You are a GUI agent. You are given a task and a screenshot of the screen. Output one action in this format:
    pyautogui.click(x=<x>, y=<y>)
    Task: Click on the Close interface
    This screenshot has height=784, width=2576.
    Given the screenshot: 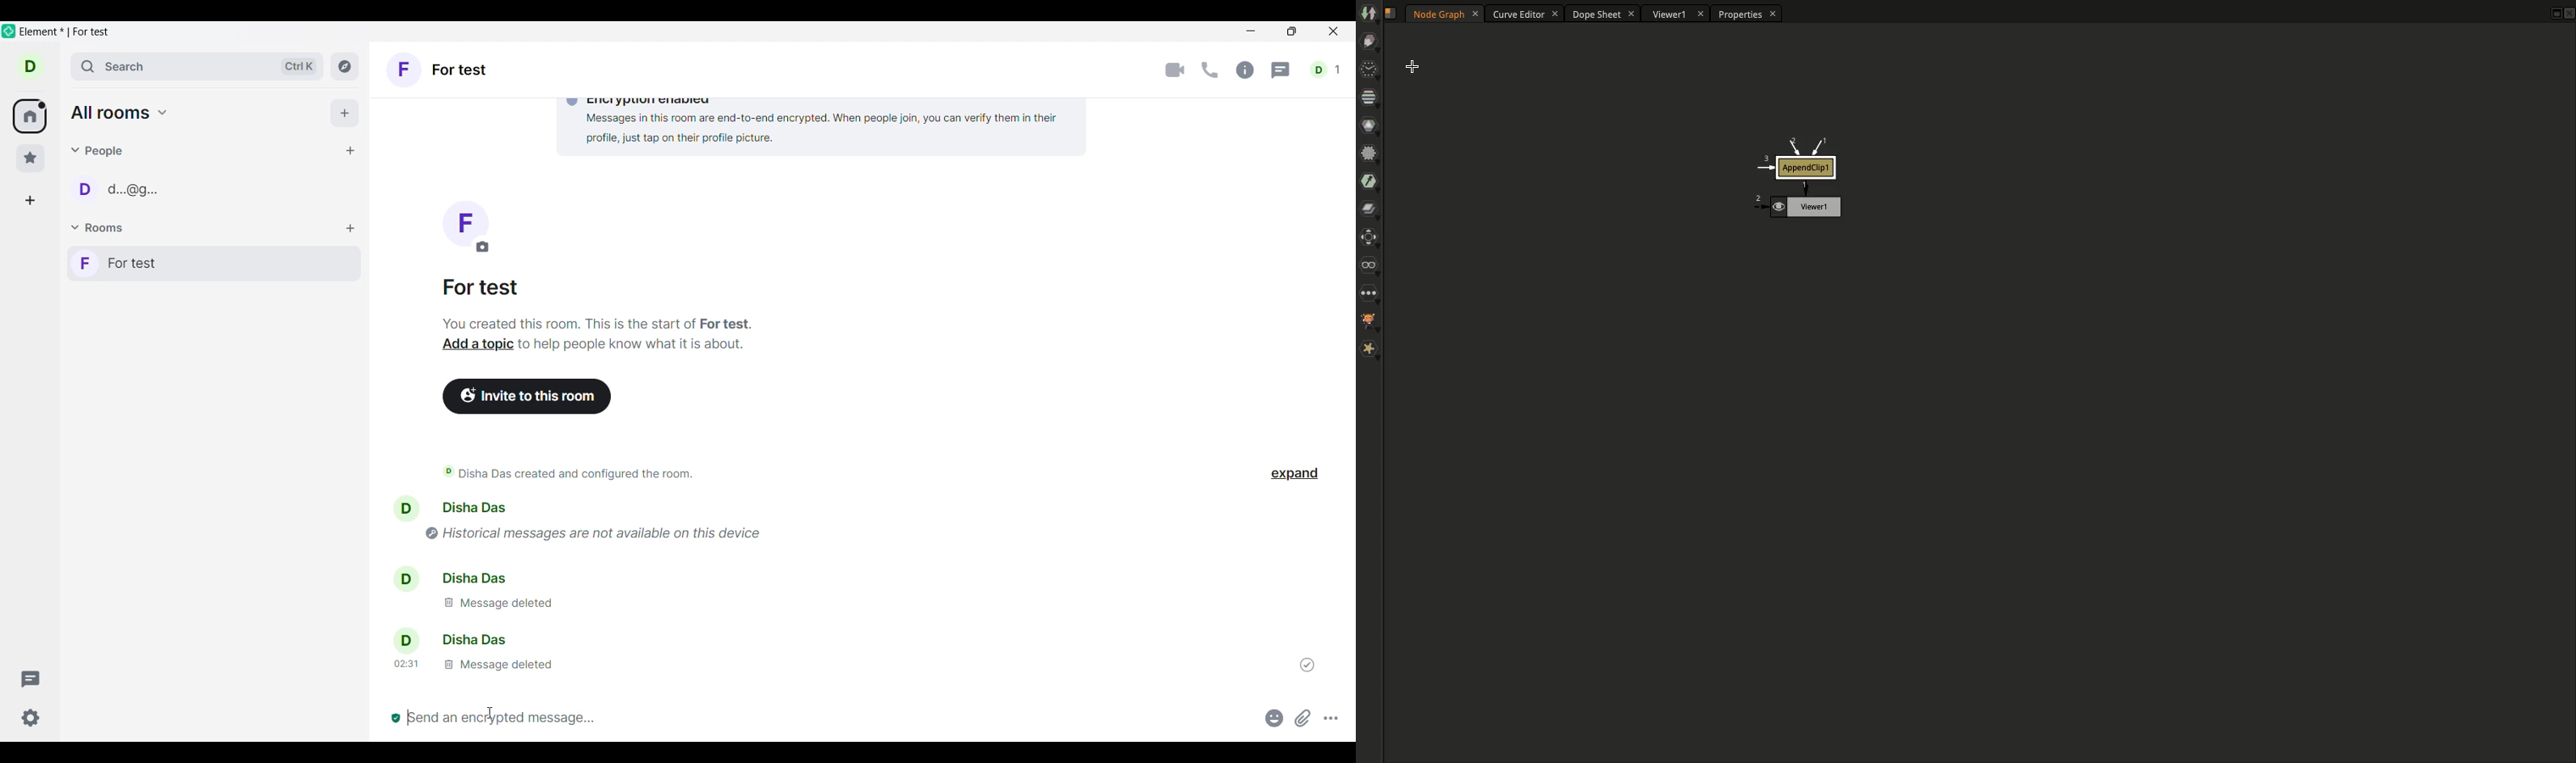 What is the action you would take?
    pyautogui.click(x=1335, y=32)
    